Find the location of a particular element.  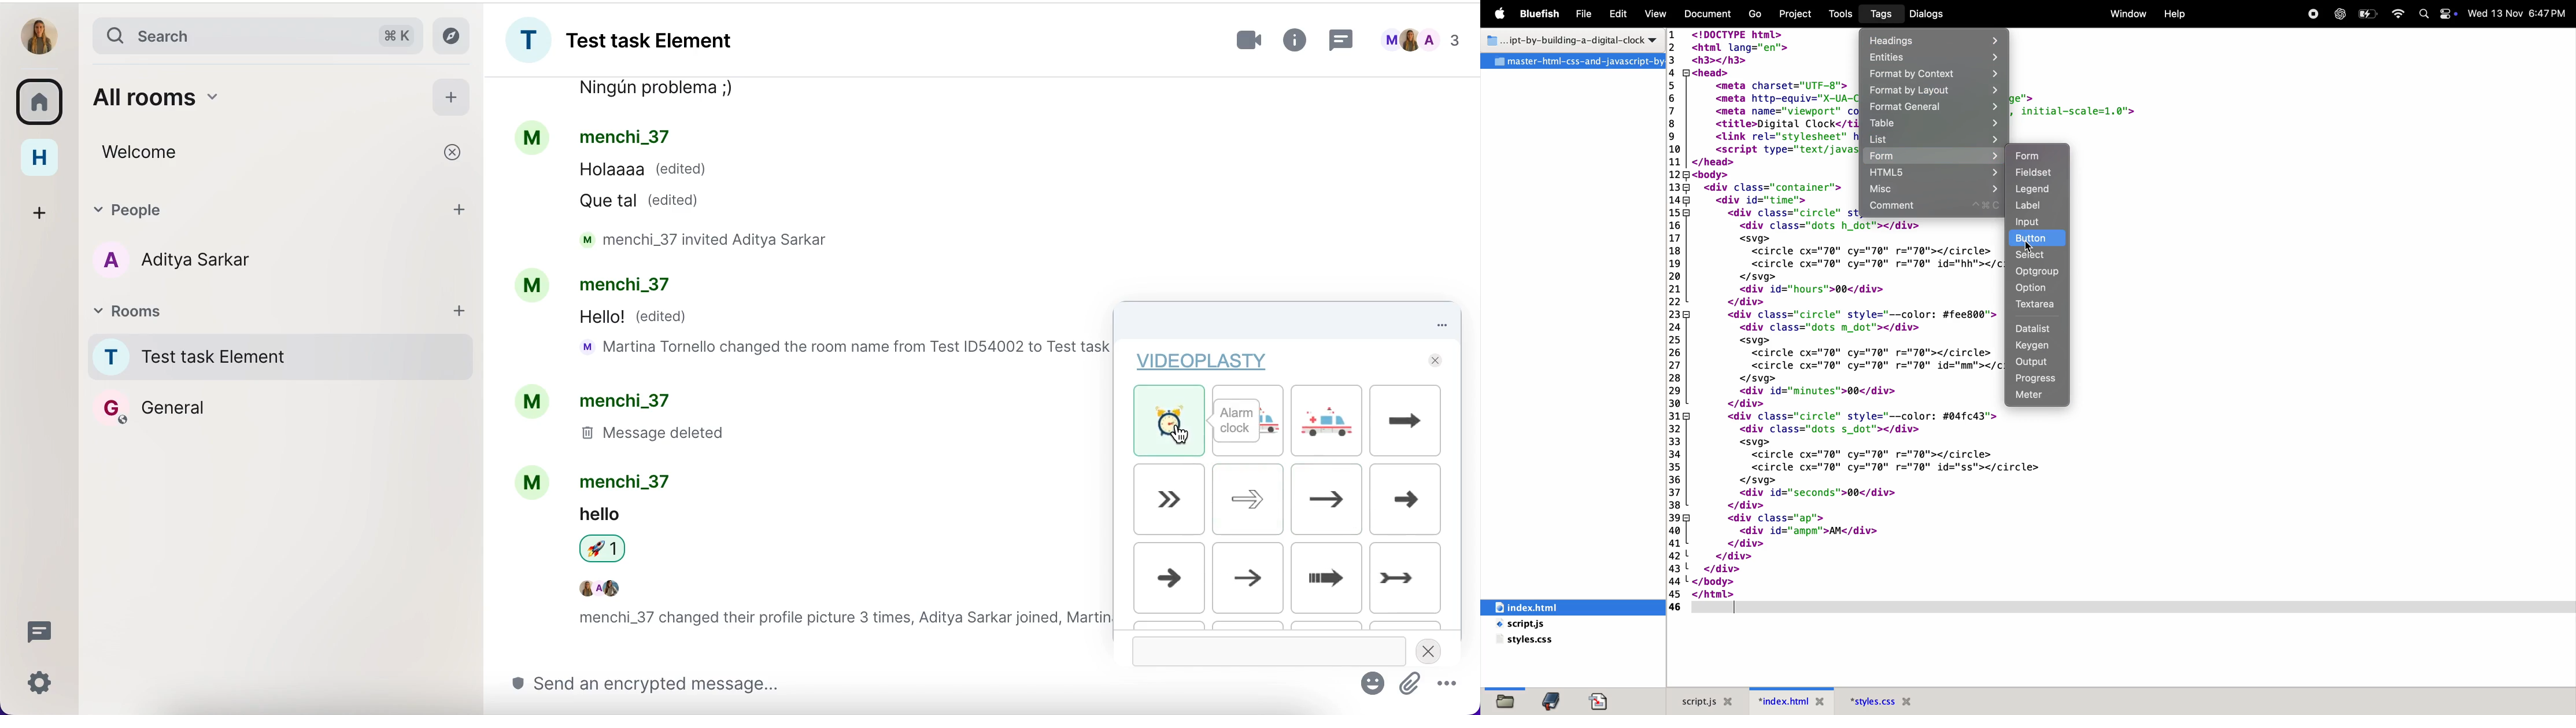

add is located at coordinates (464, 209).